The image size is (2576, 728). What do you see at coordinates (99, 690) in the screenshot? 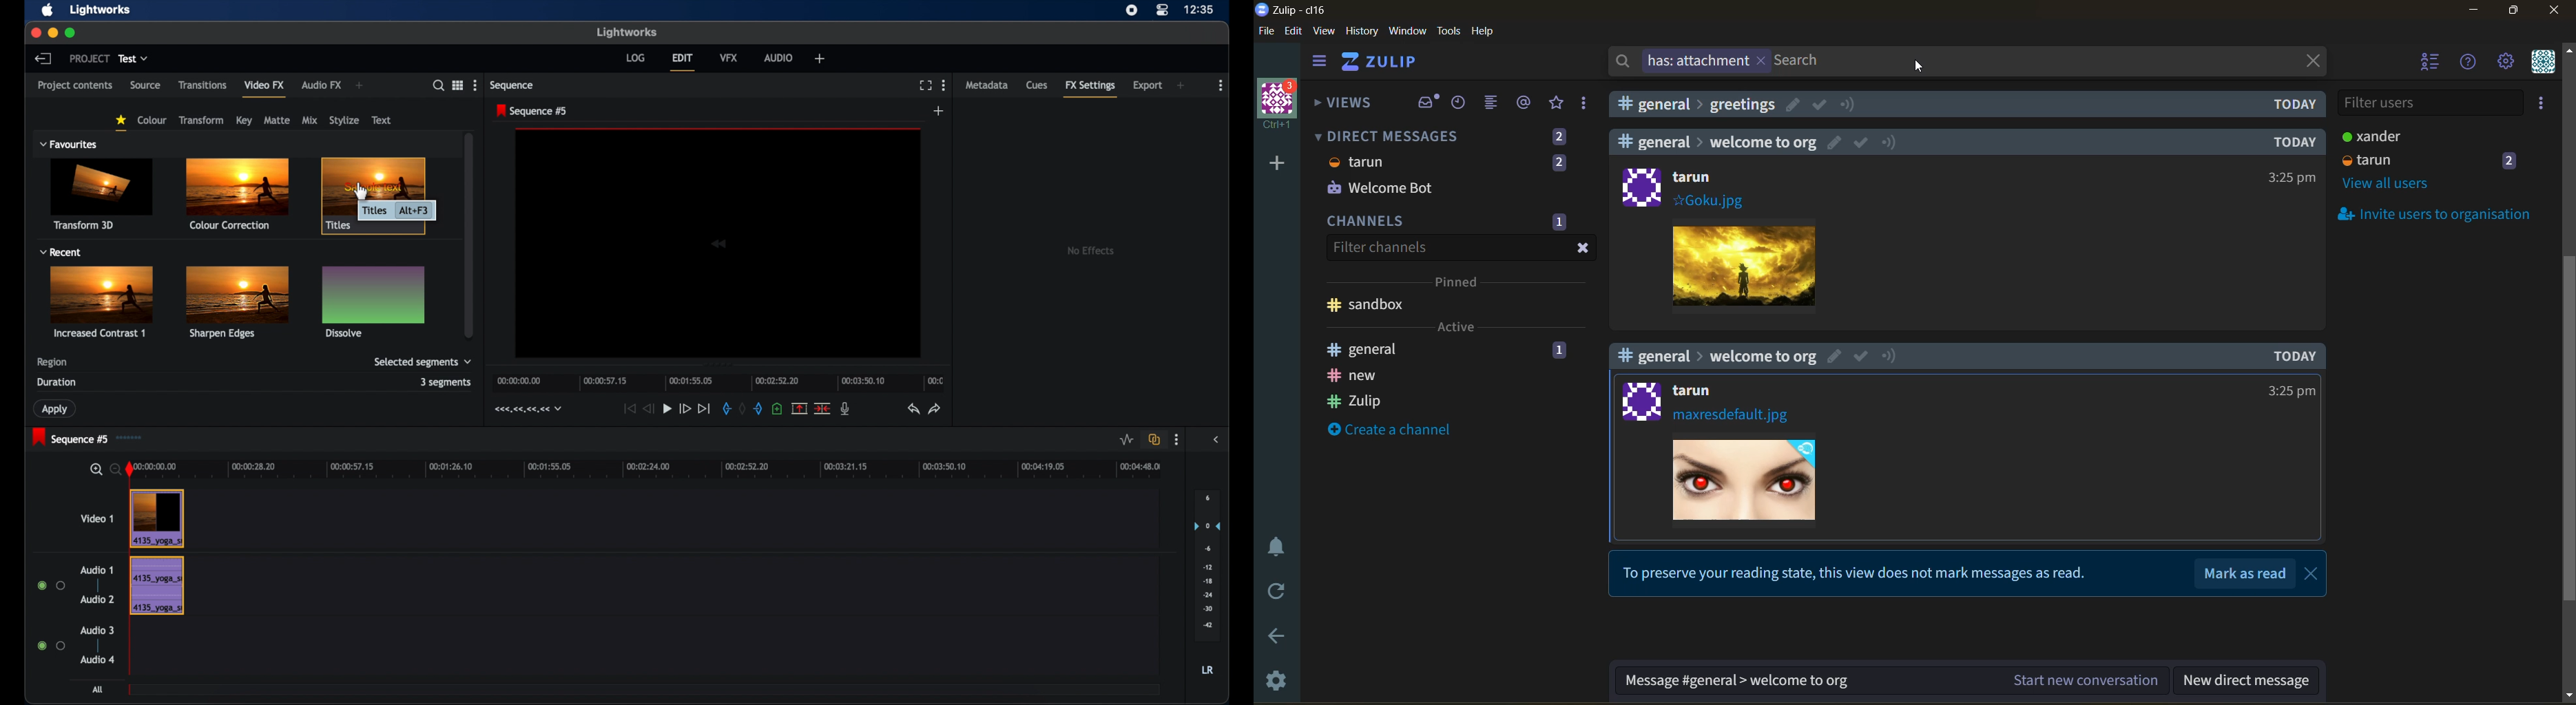
I see `all` at bounding box center [99, 690].